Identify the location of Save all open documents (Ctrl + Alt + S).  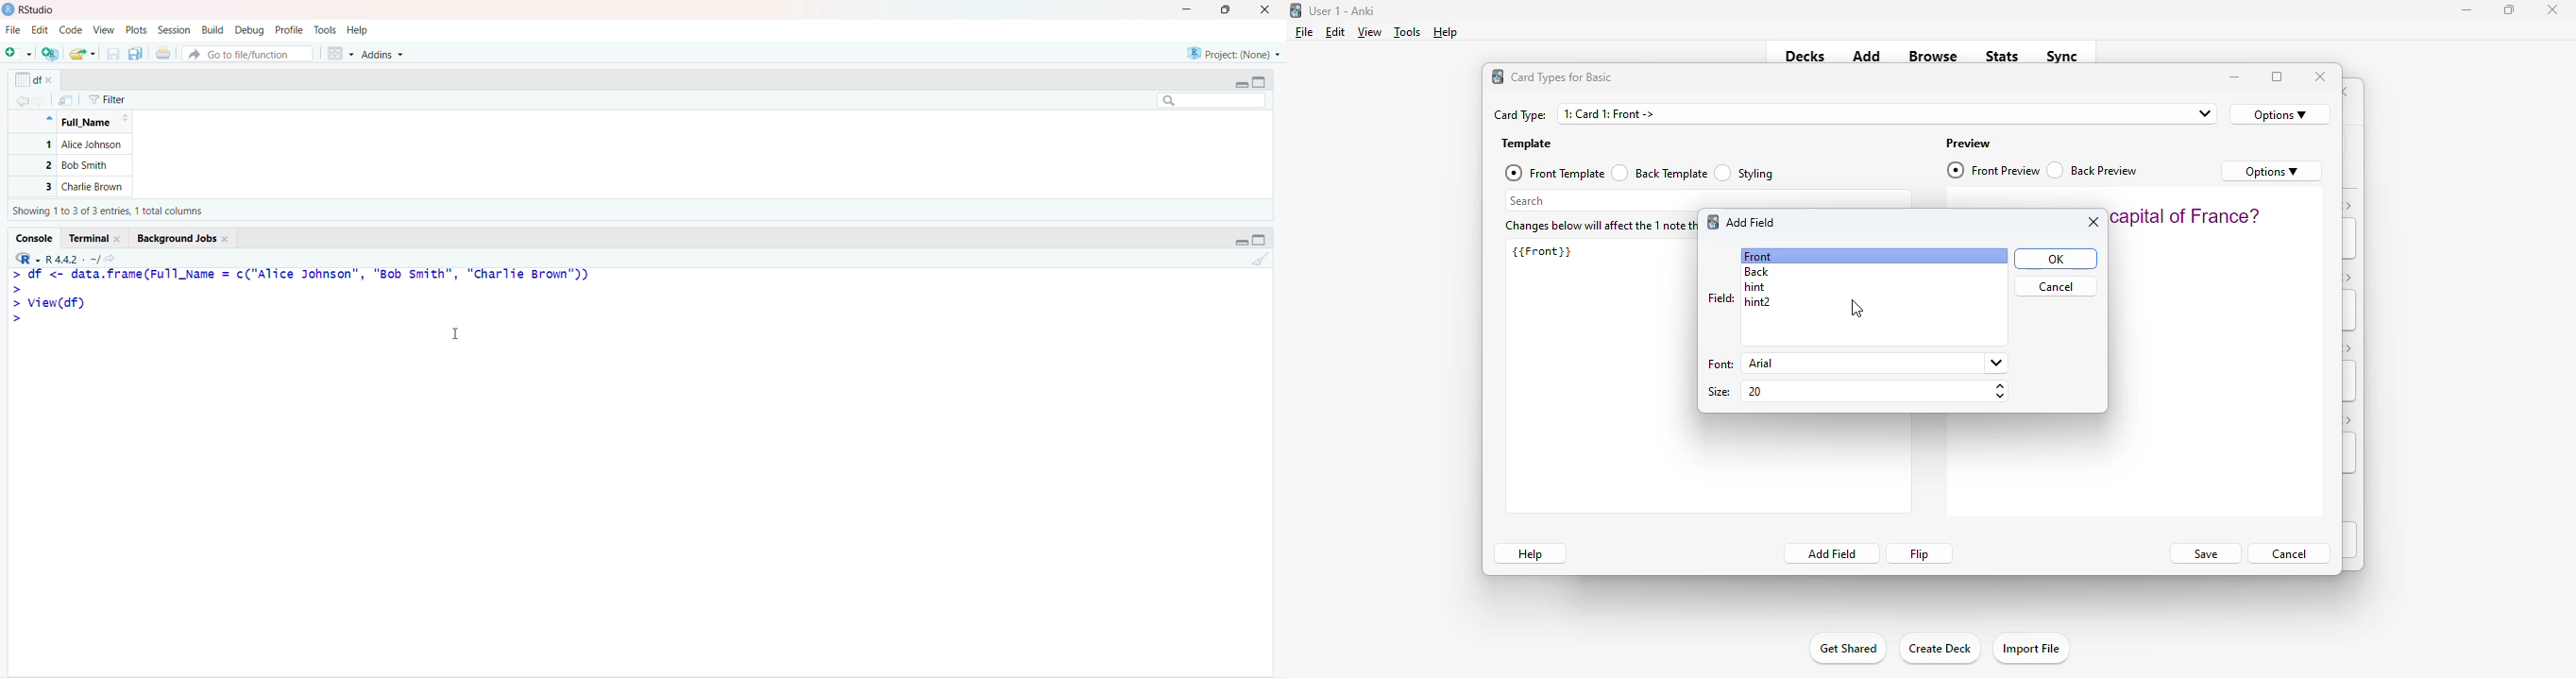
(135, 54).